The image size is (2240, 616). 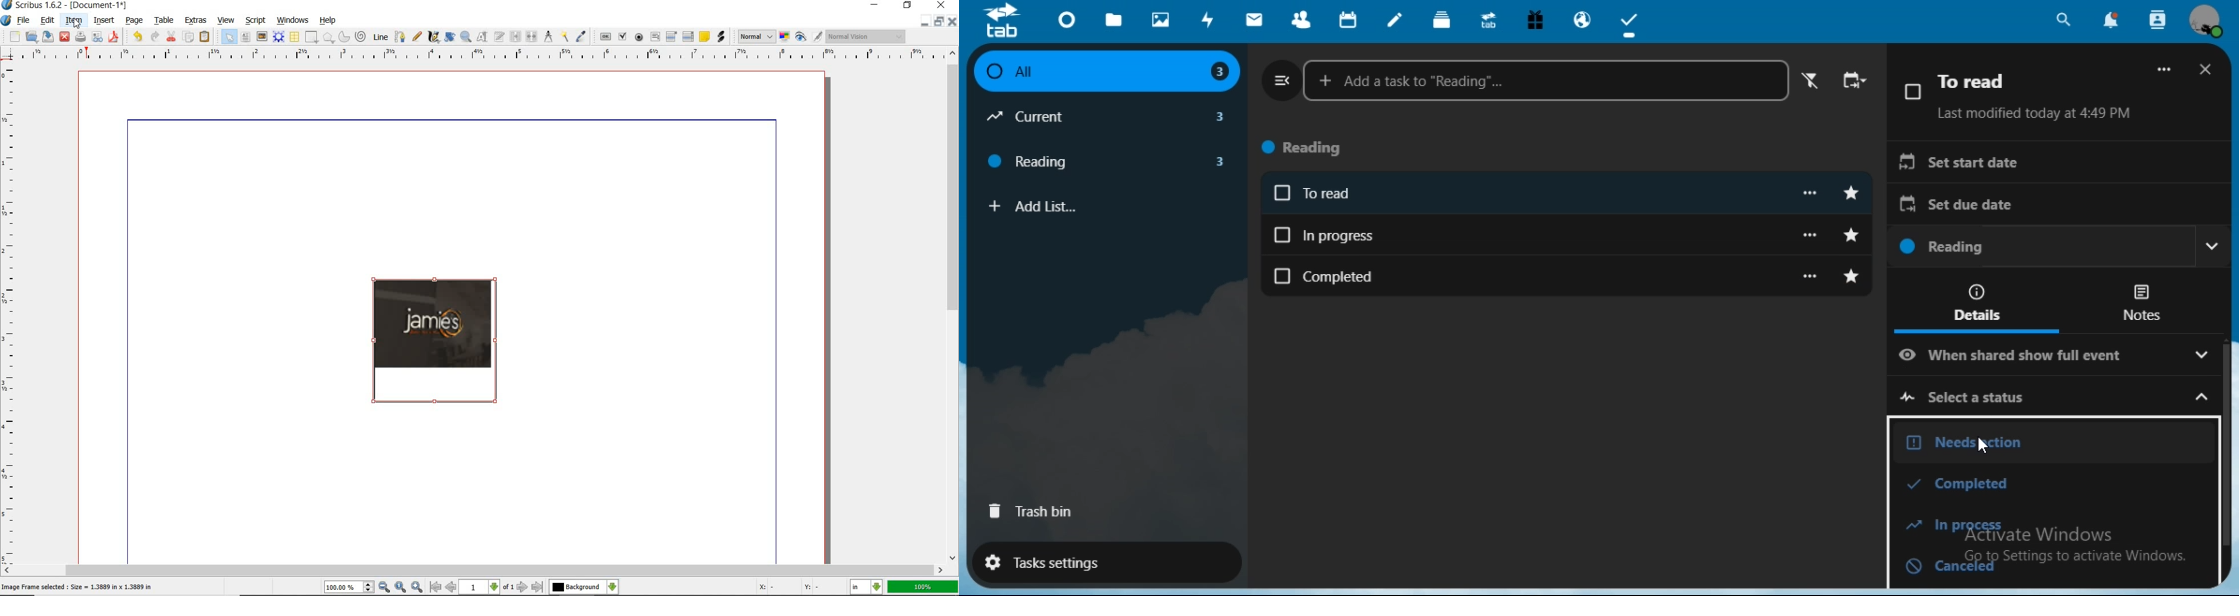 I want to click on close navigation, so click(x=1279, y=79).